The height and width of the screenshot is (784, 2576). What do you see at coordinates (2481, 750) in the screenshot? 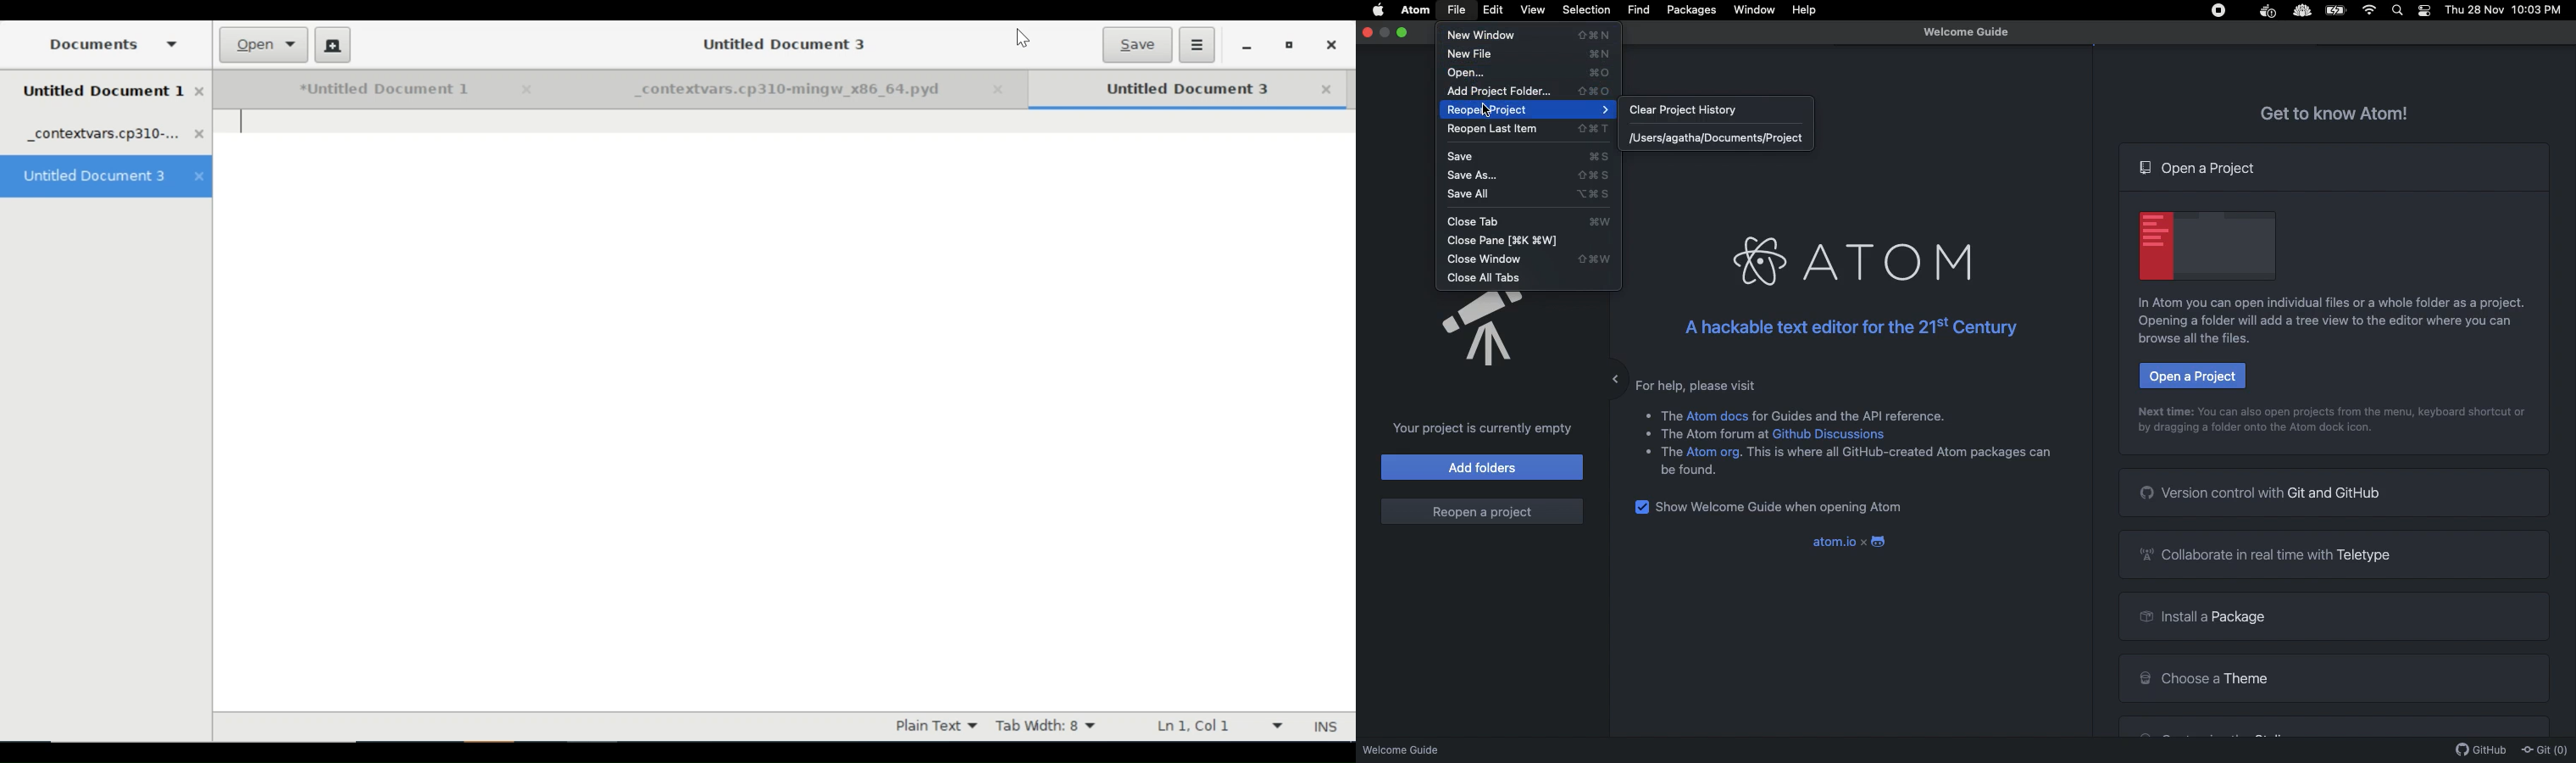
I see `GitHub` at bounding box center [2481, 750].